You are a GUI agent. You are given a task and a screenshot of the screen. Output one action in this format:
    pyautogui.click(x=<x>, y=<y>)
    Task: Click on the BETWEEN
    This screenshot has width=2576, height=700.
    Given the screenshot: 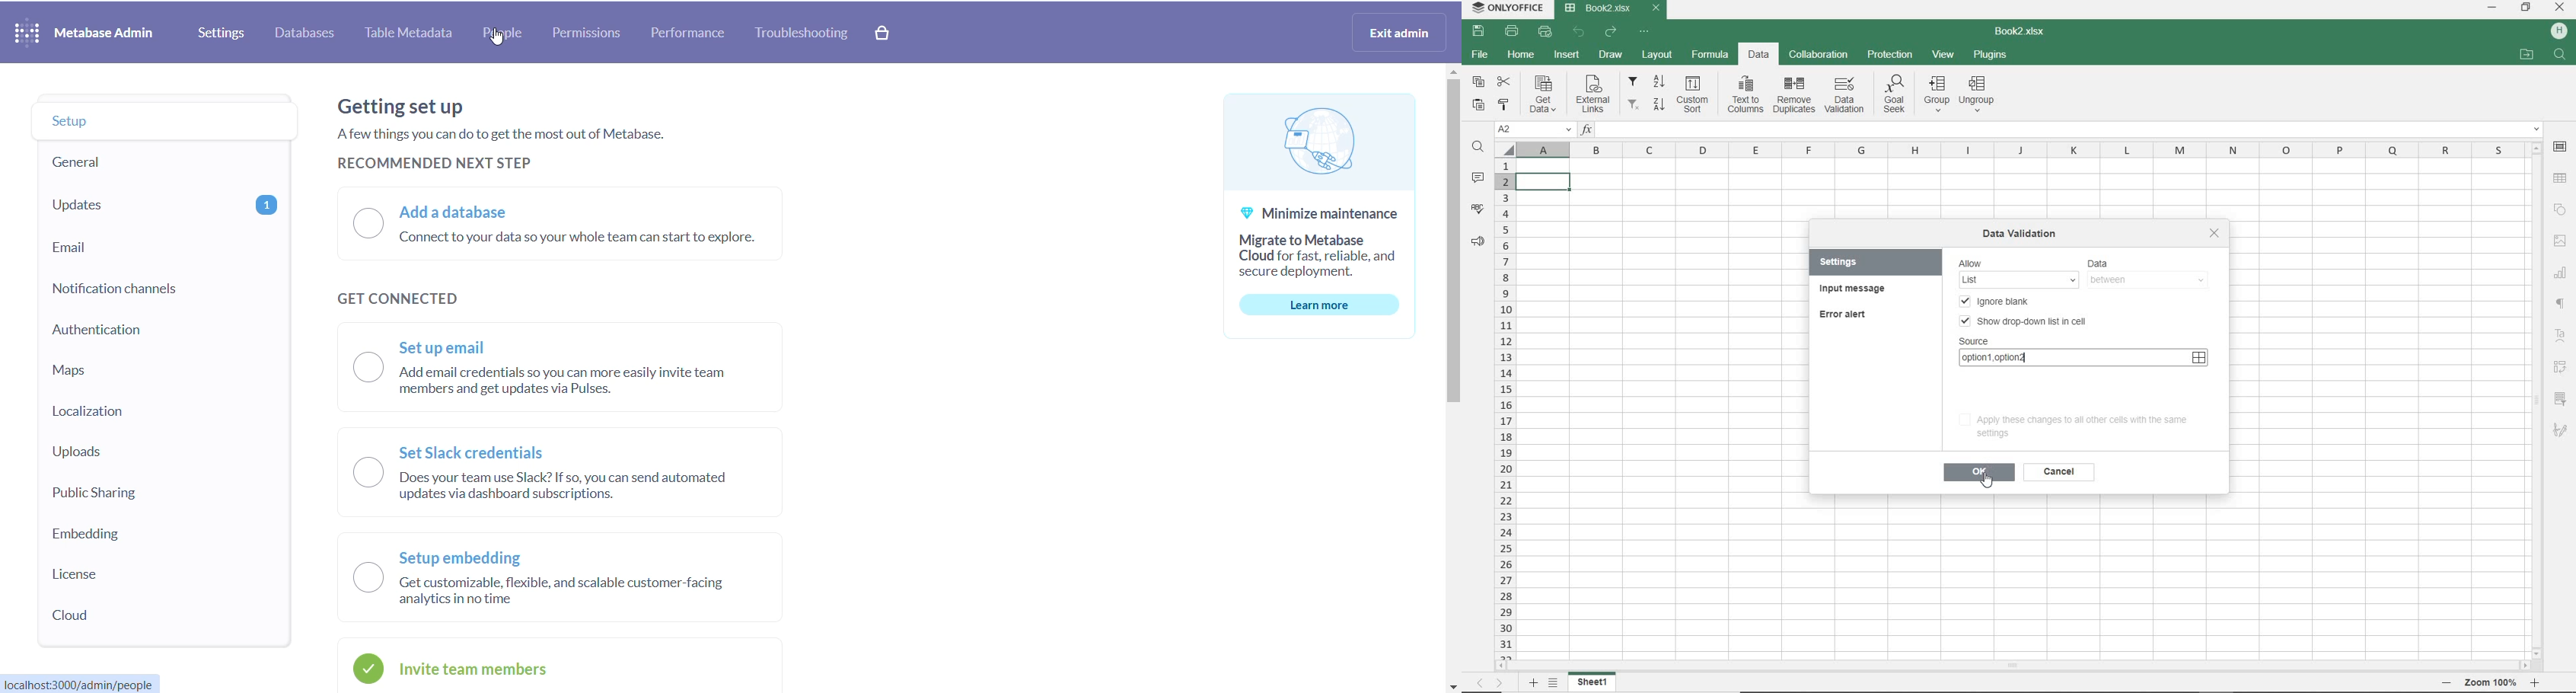 What is the action you would take?
    pyautogui.click(x=2148, y=281)
    